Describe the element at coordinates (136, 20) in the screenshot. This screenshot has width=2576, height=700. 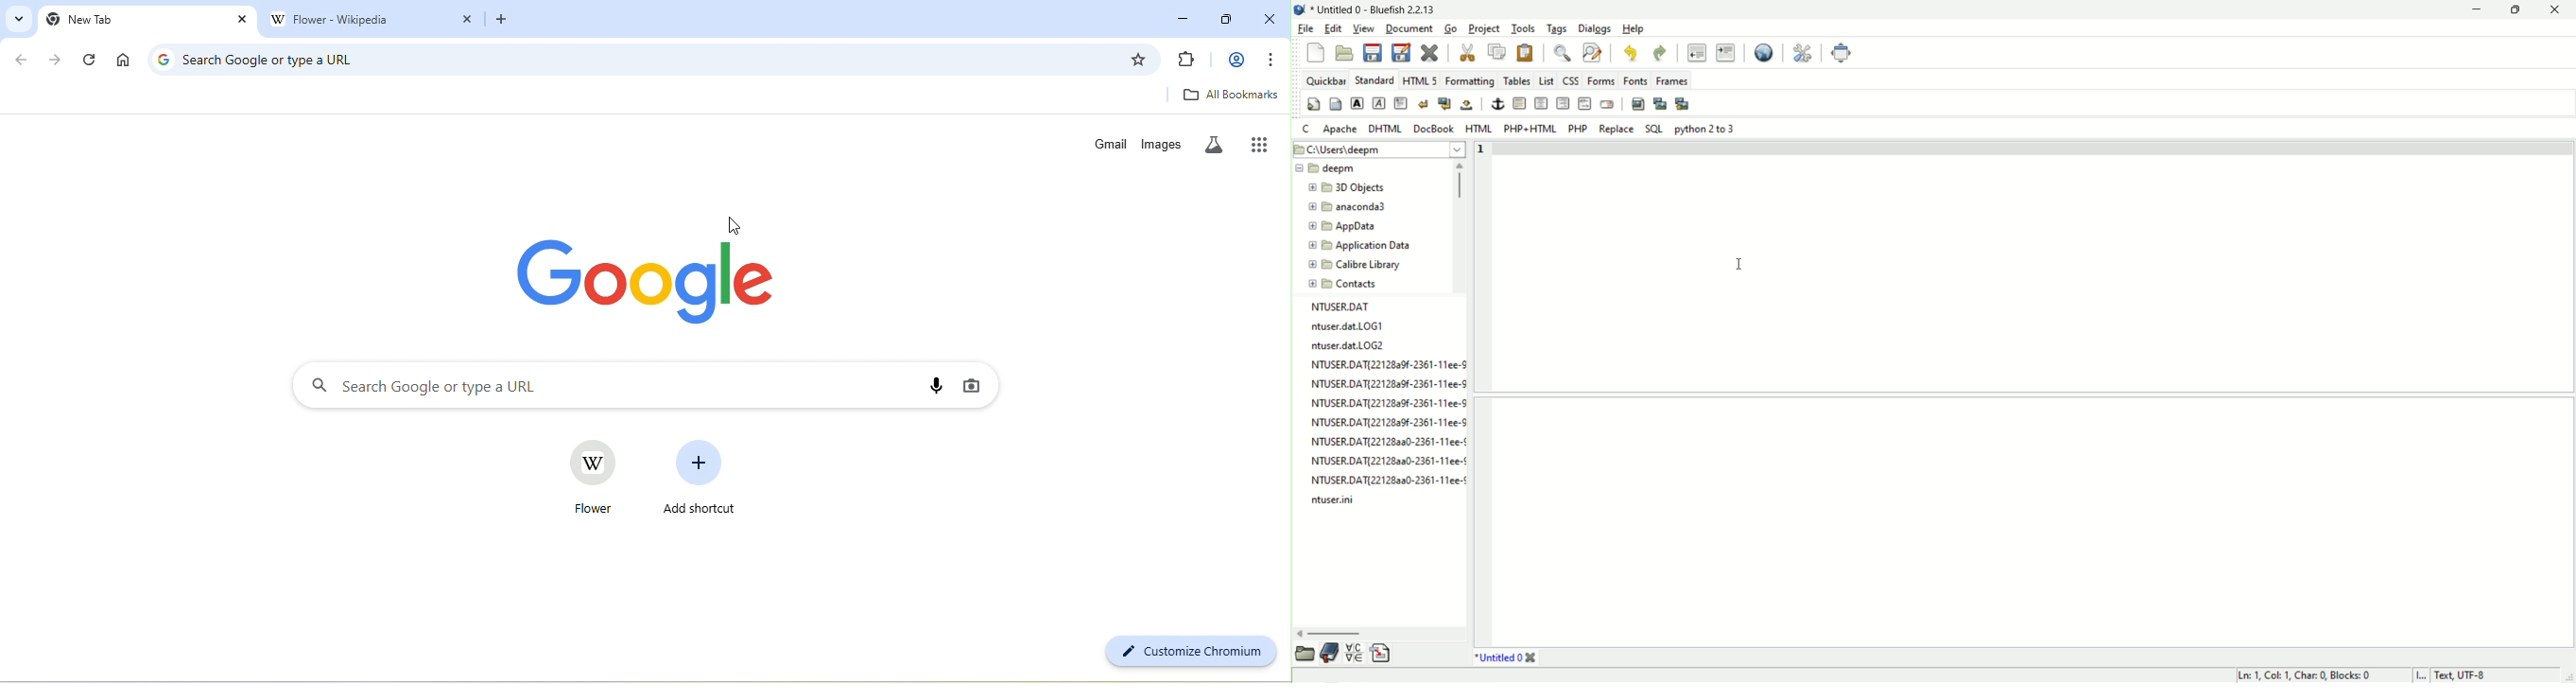
I see `new tab` at that location.